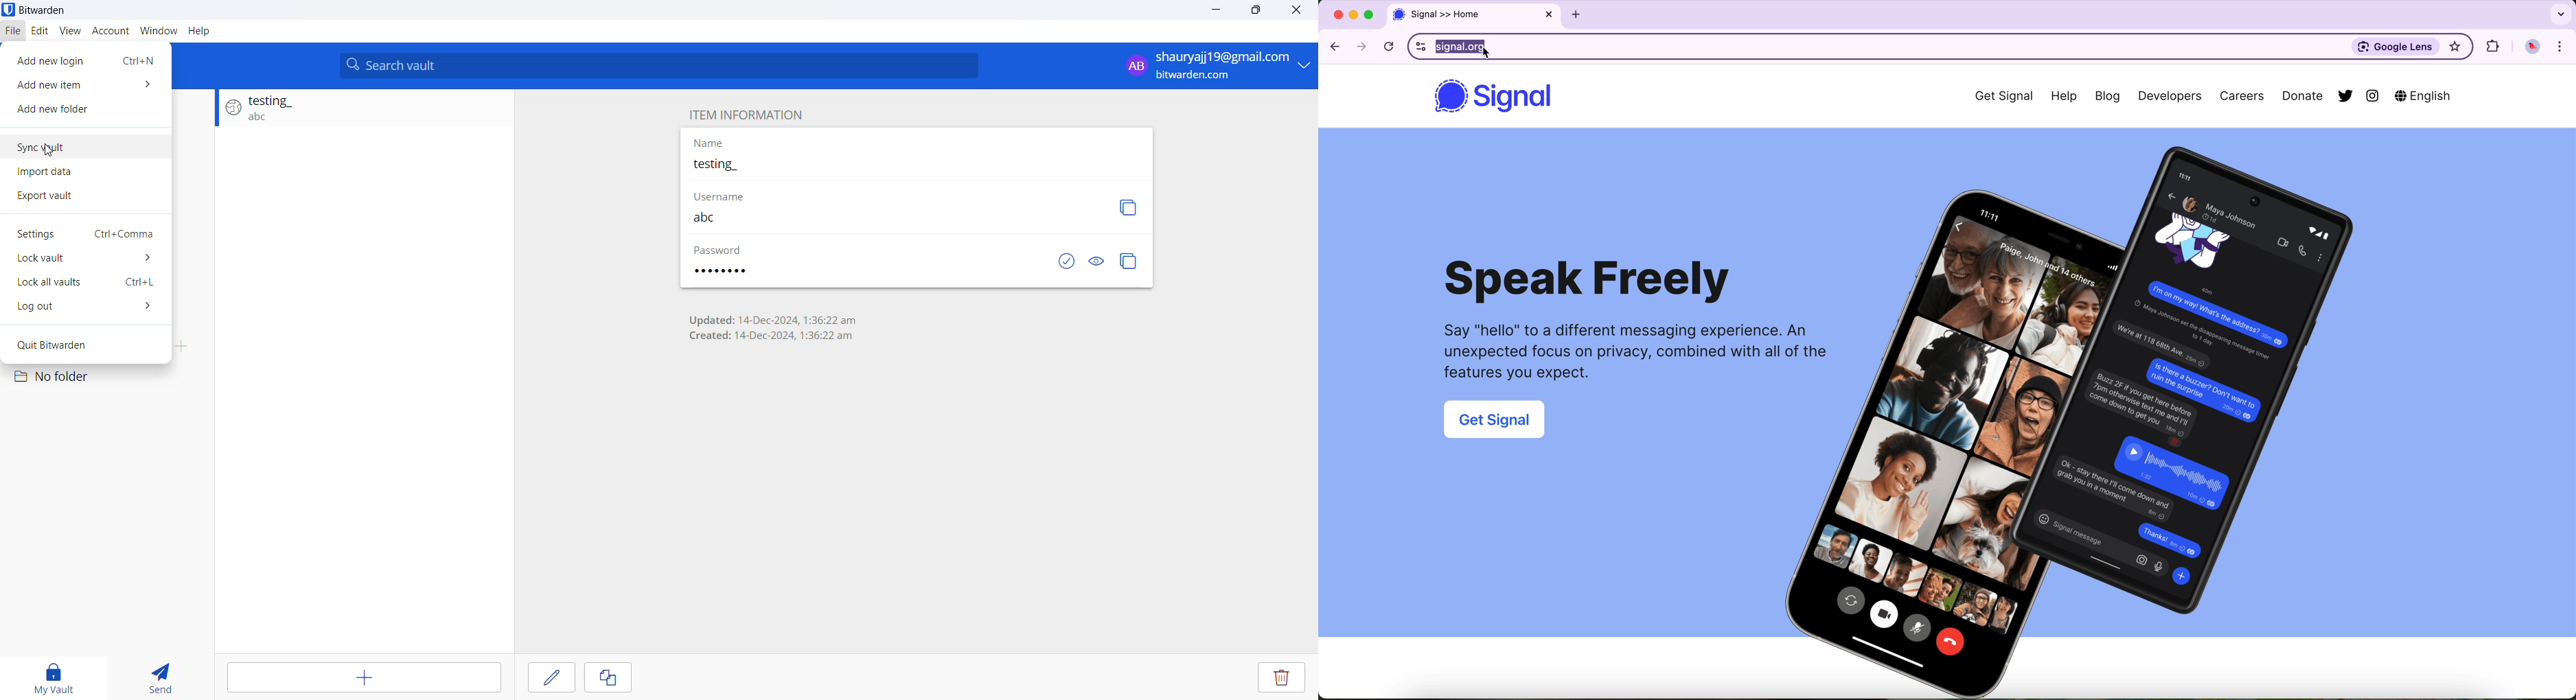 The height and width of the screenshot is (700, 2576). Describe the element at coordinates (2066, 95) in the screenshot. I see `Help` at that location.